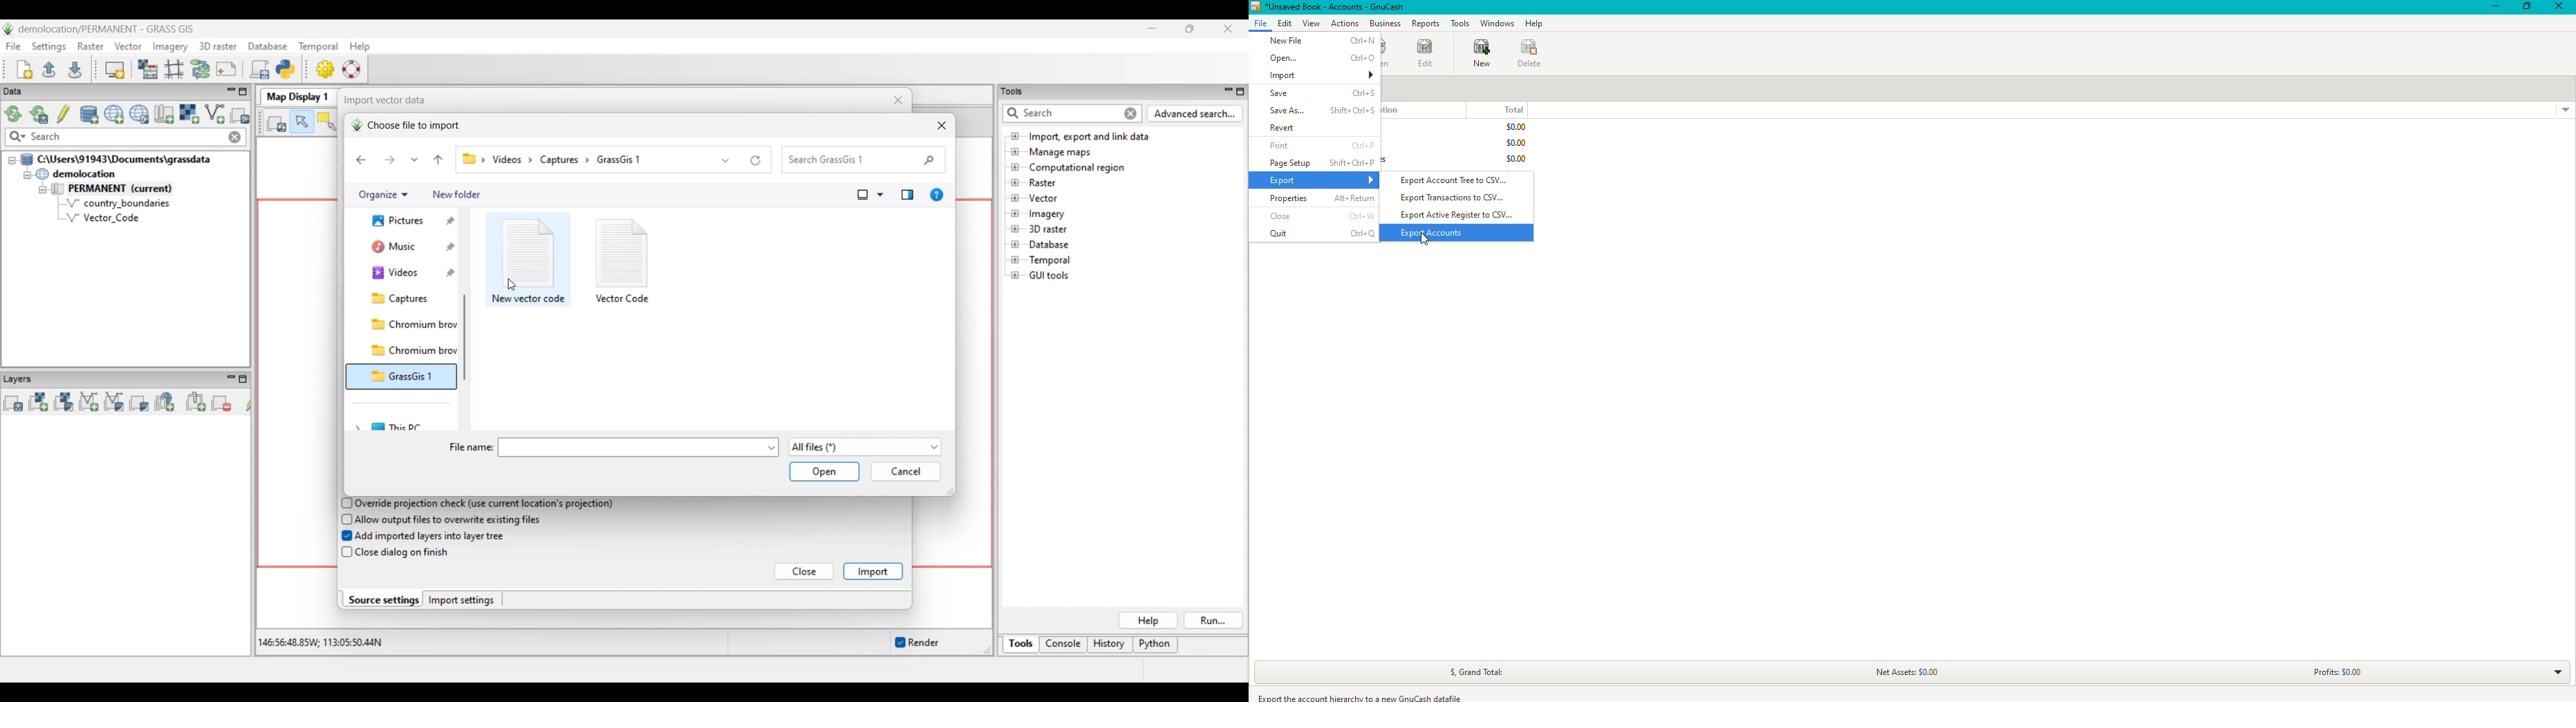 Image resolution: width=2576 pixels, height=728 pixels. Describe the element at coordinates (1325, 163) in the screenshot. I see `Page Setup` at that location.